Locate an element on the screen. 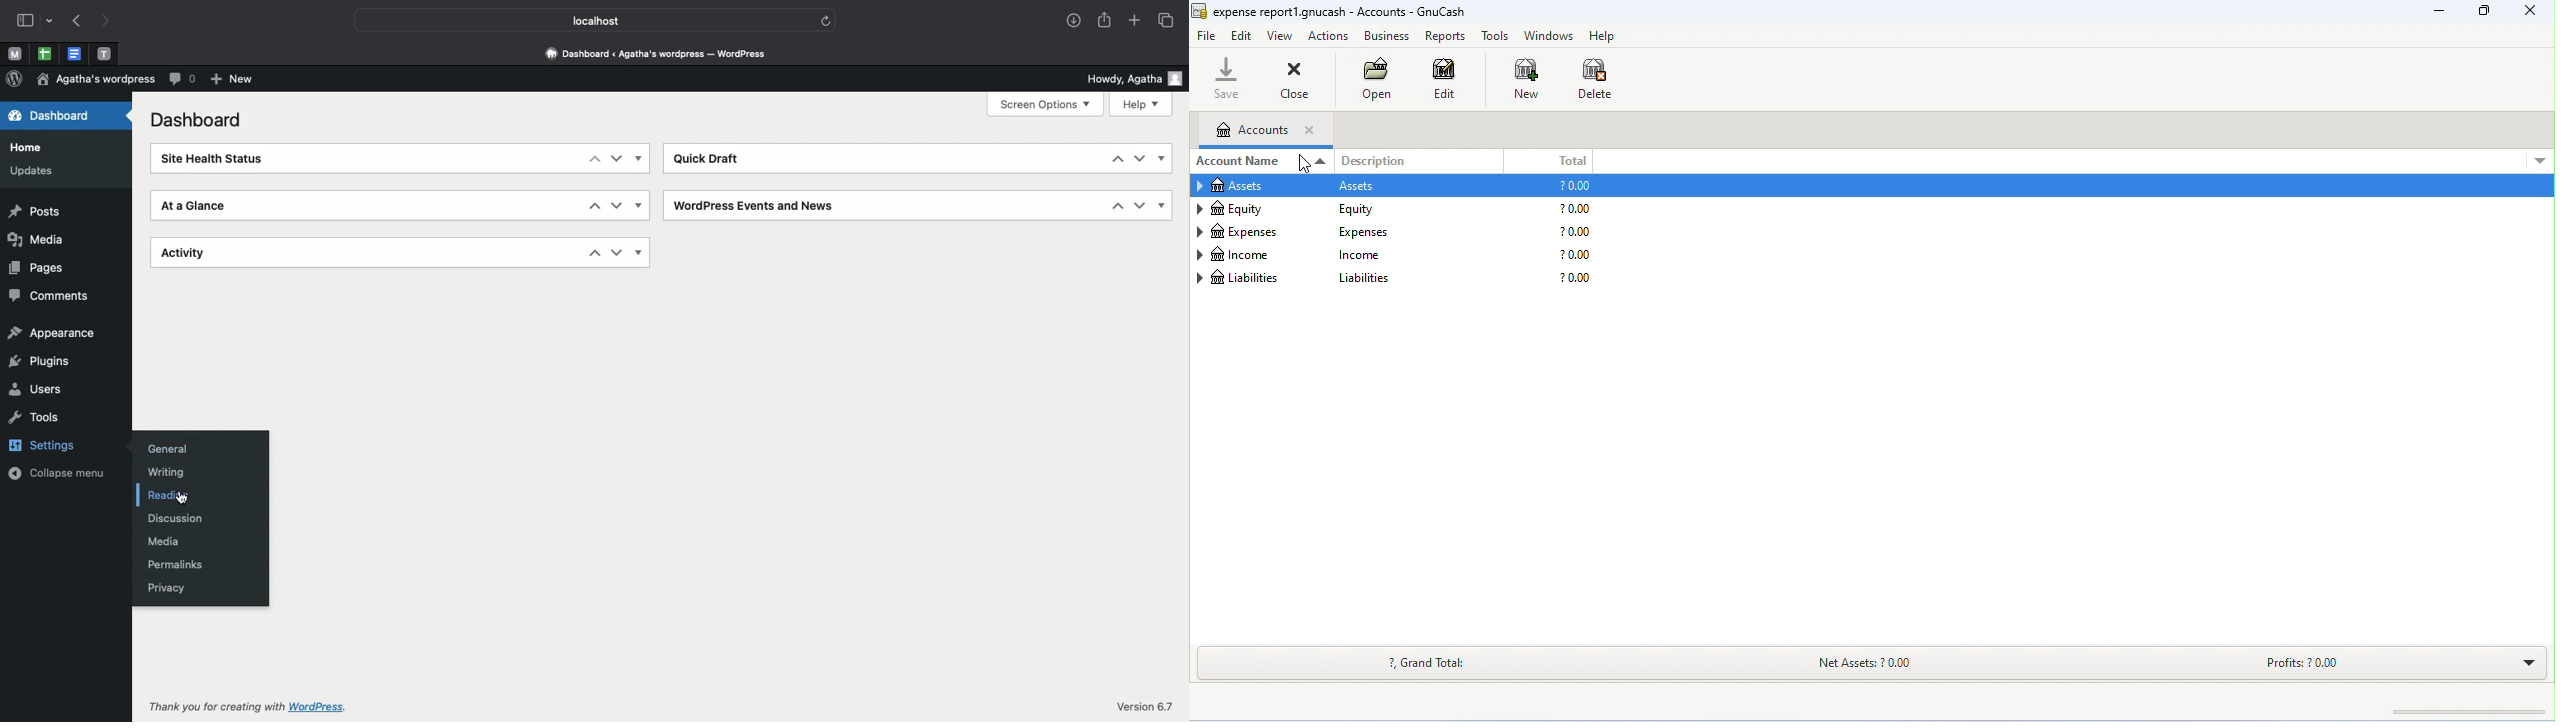  ?, grand total is located at coordinates (1430, 663).